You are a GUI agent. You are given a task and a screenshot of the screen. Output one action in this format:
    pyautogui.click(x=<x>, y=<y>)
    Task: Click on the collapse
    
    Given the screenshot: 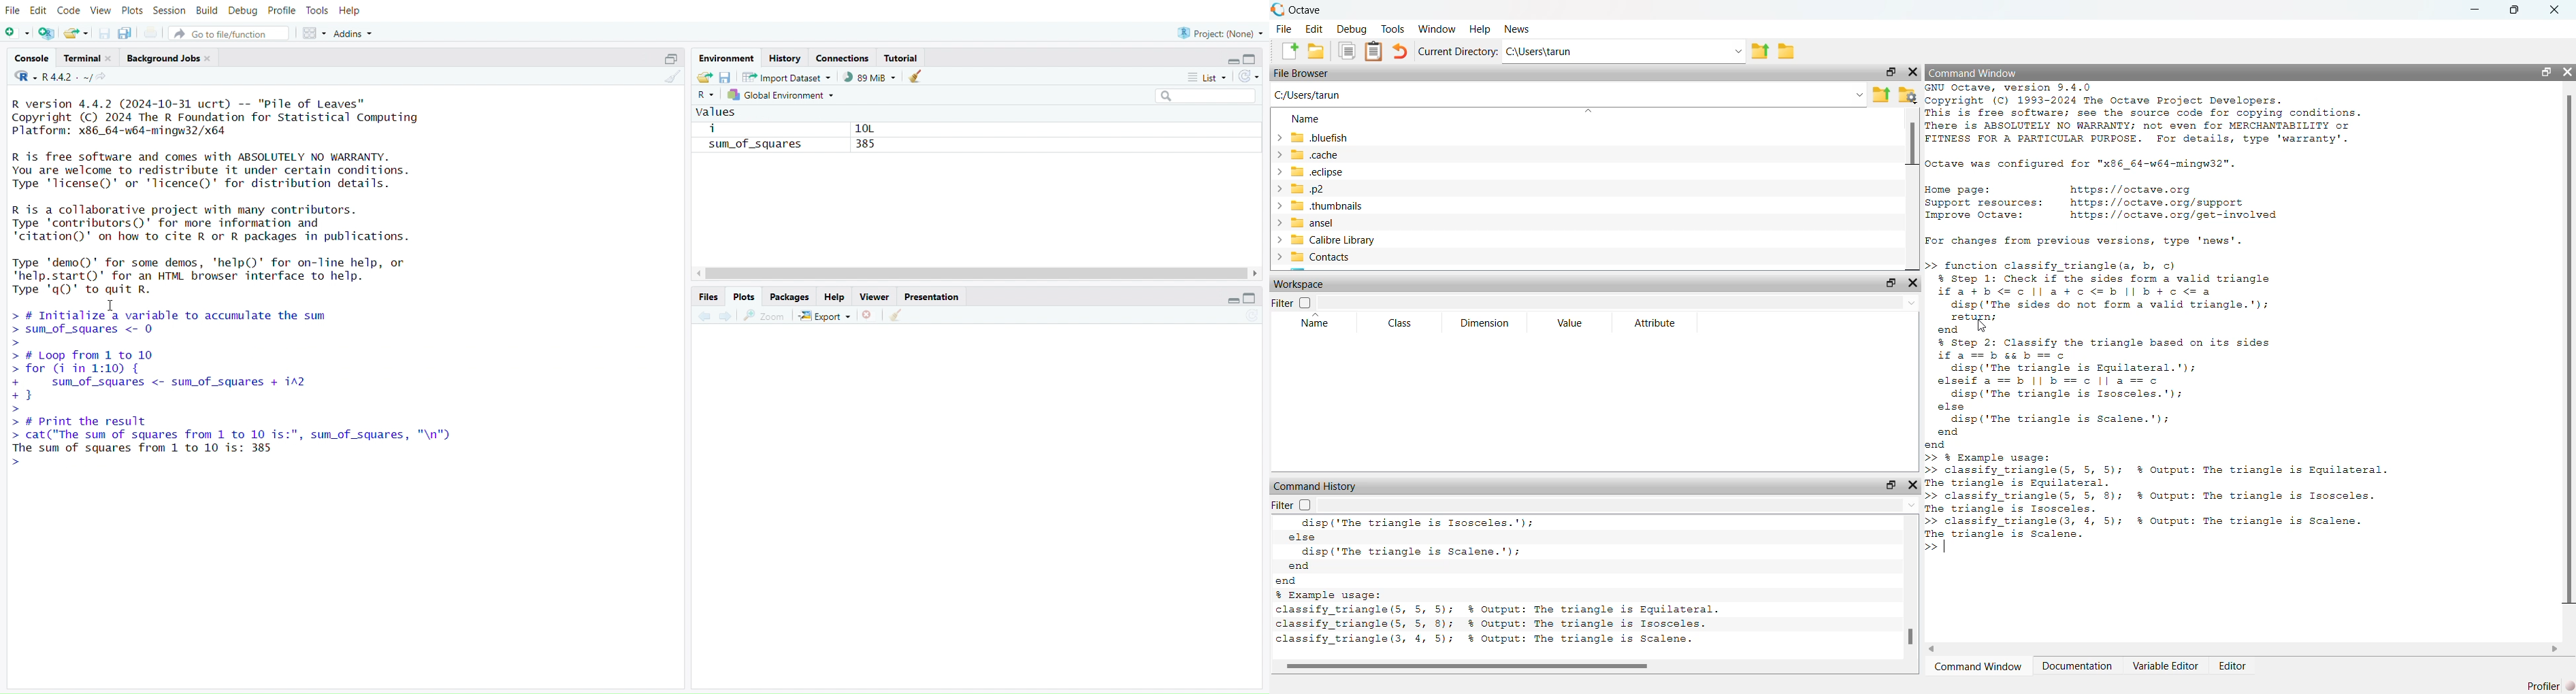 What is the action you would take?
    pyautogui.click(x=1254, y=297)
    